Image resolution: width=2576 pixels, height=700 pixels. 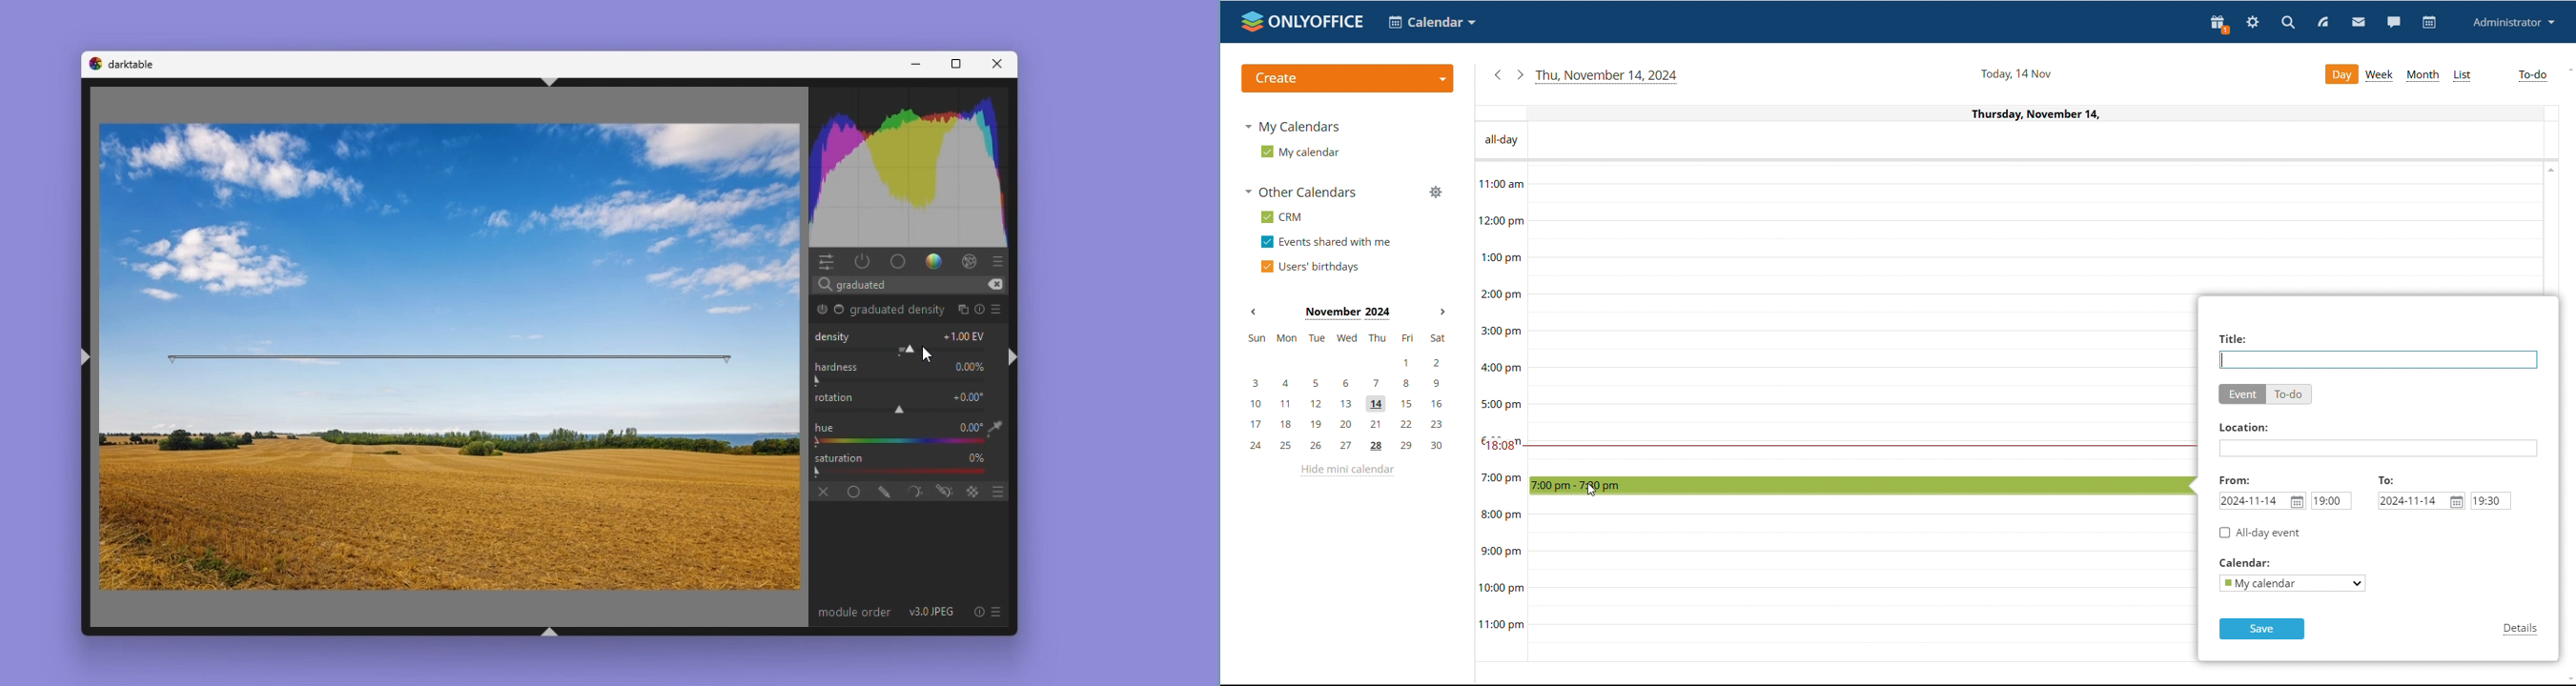 What do you see at coordinates (2220, 24) in the screenshot?
I see `present` at bounding box center [2220, 24].